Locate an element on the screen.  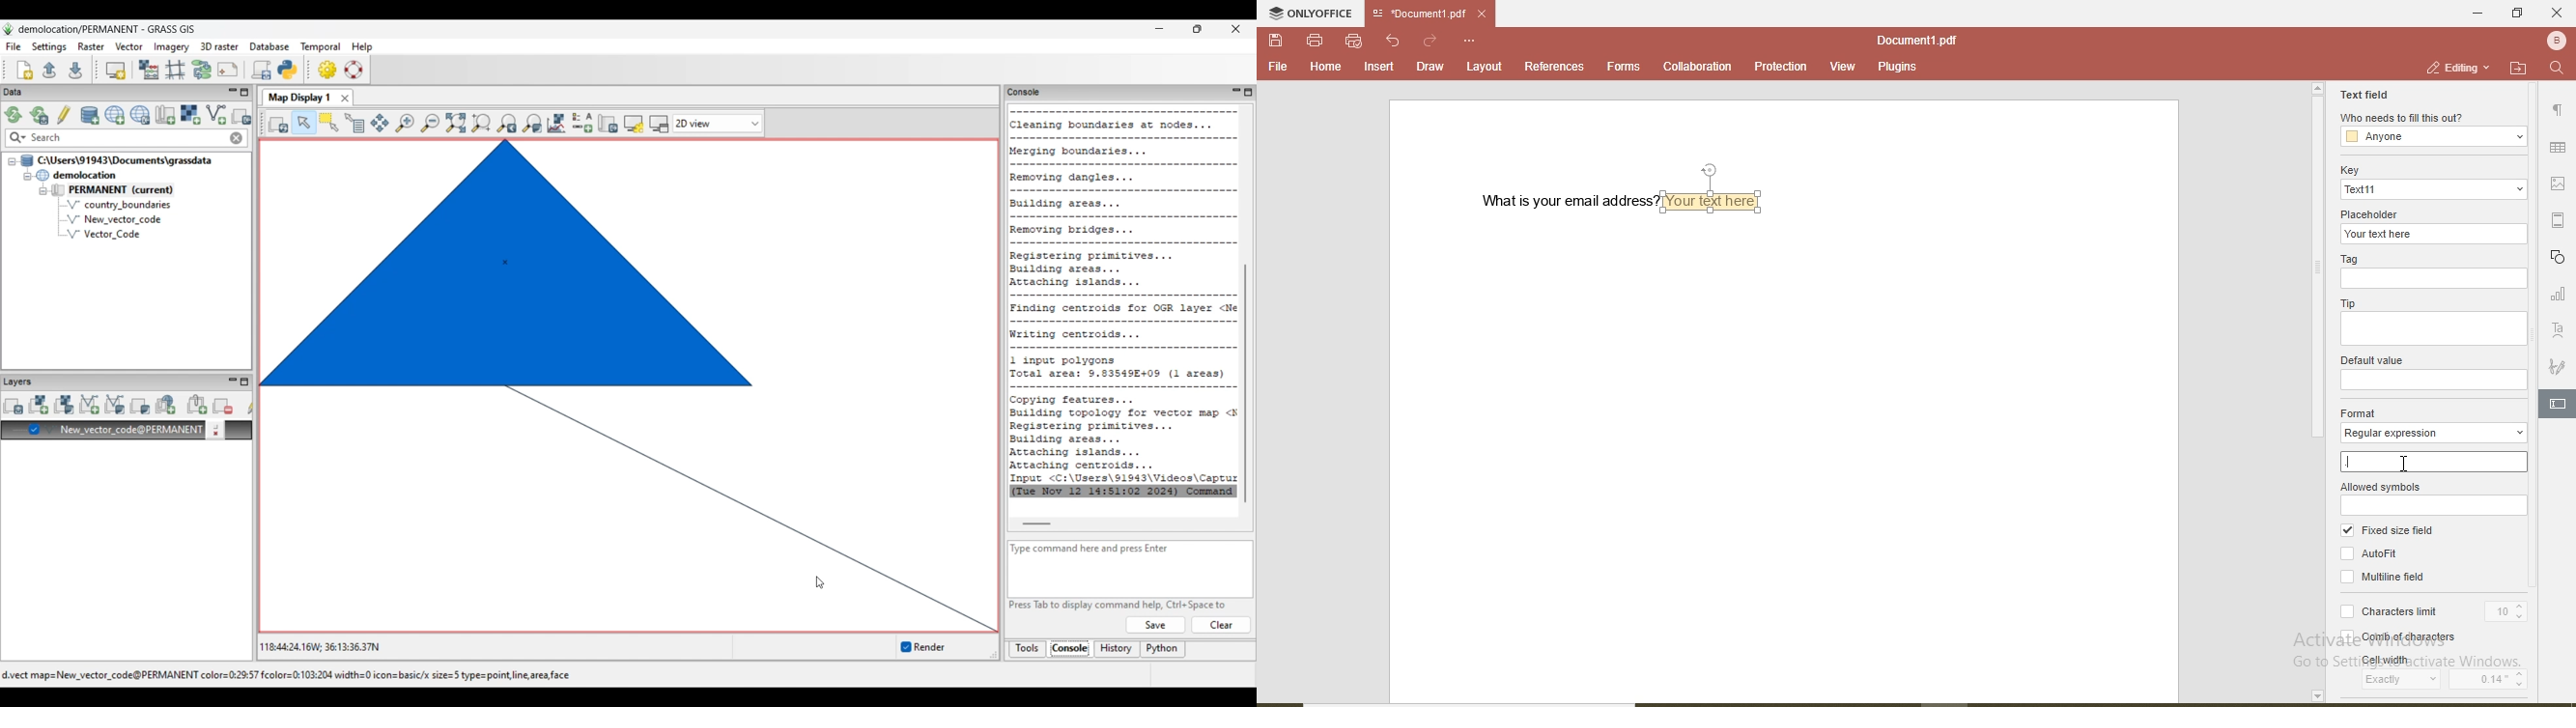
what is your email address? is located at coordinates (1562, 201).